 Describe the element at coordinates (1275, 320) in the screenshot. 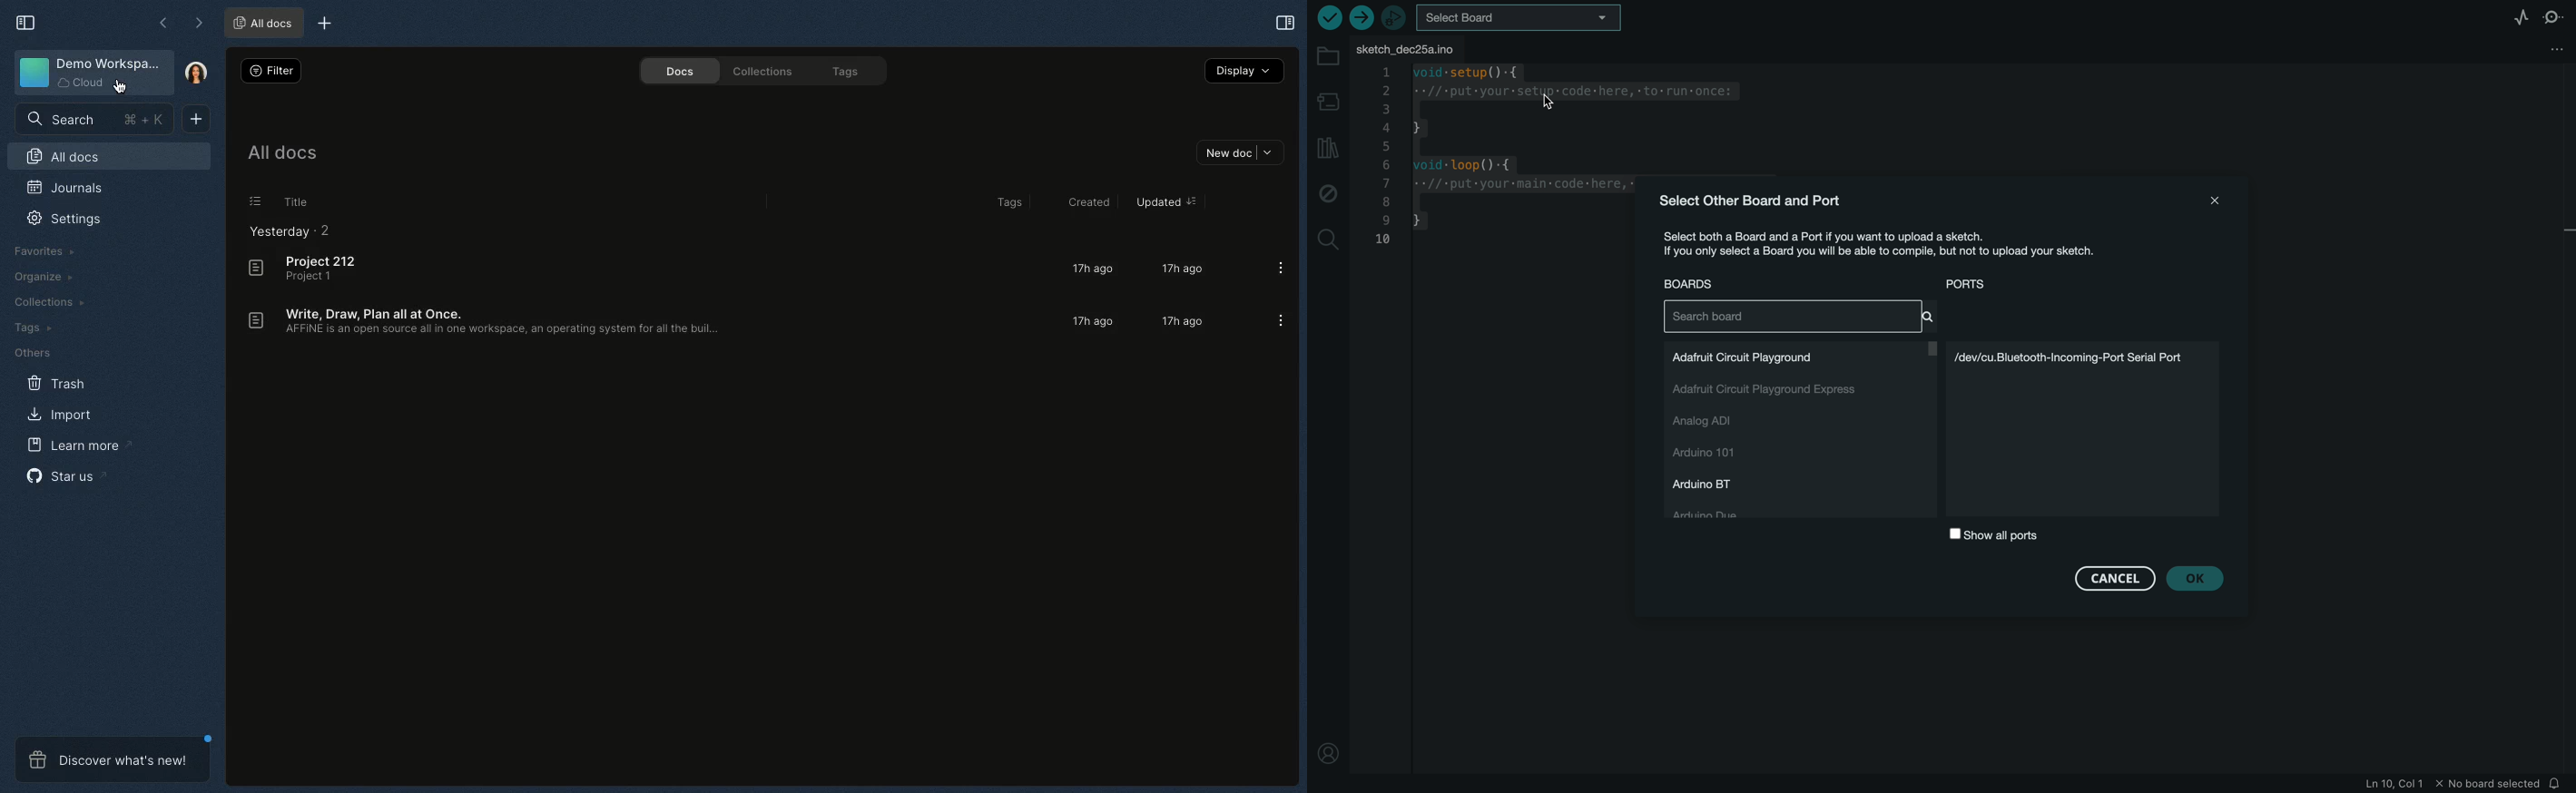

I see `Options` at that location.